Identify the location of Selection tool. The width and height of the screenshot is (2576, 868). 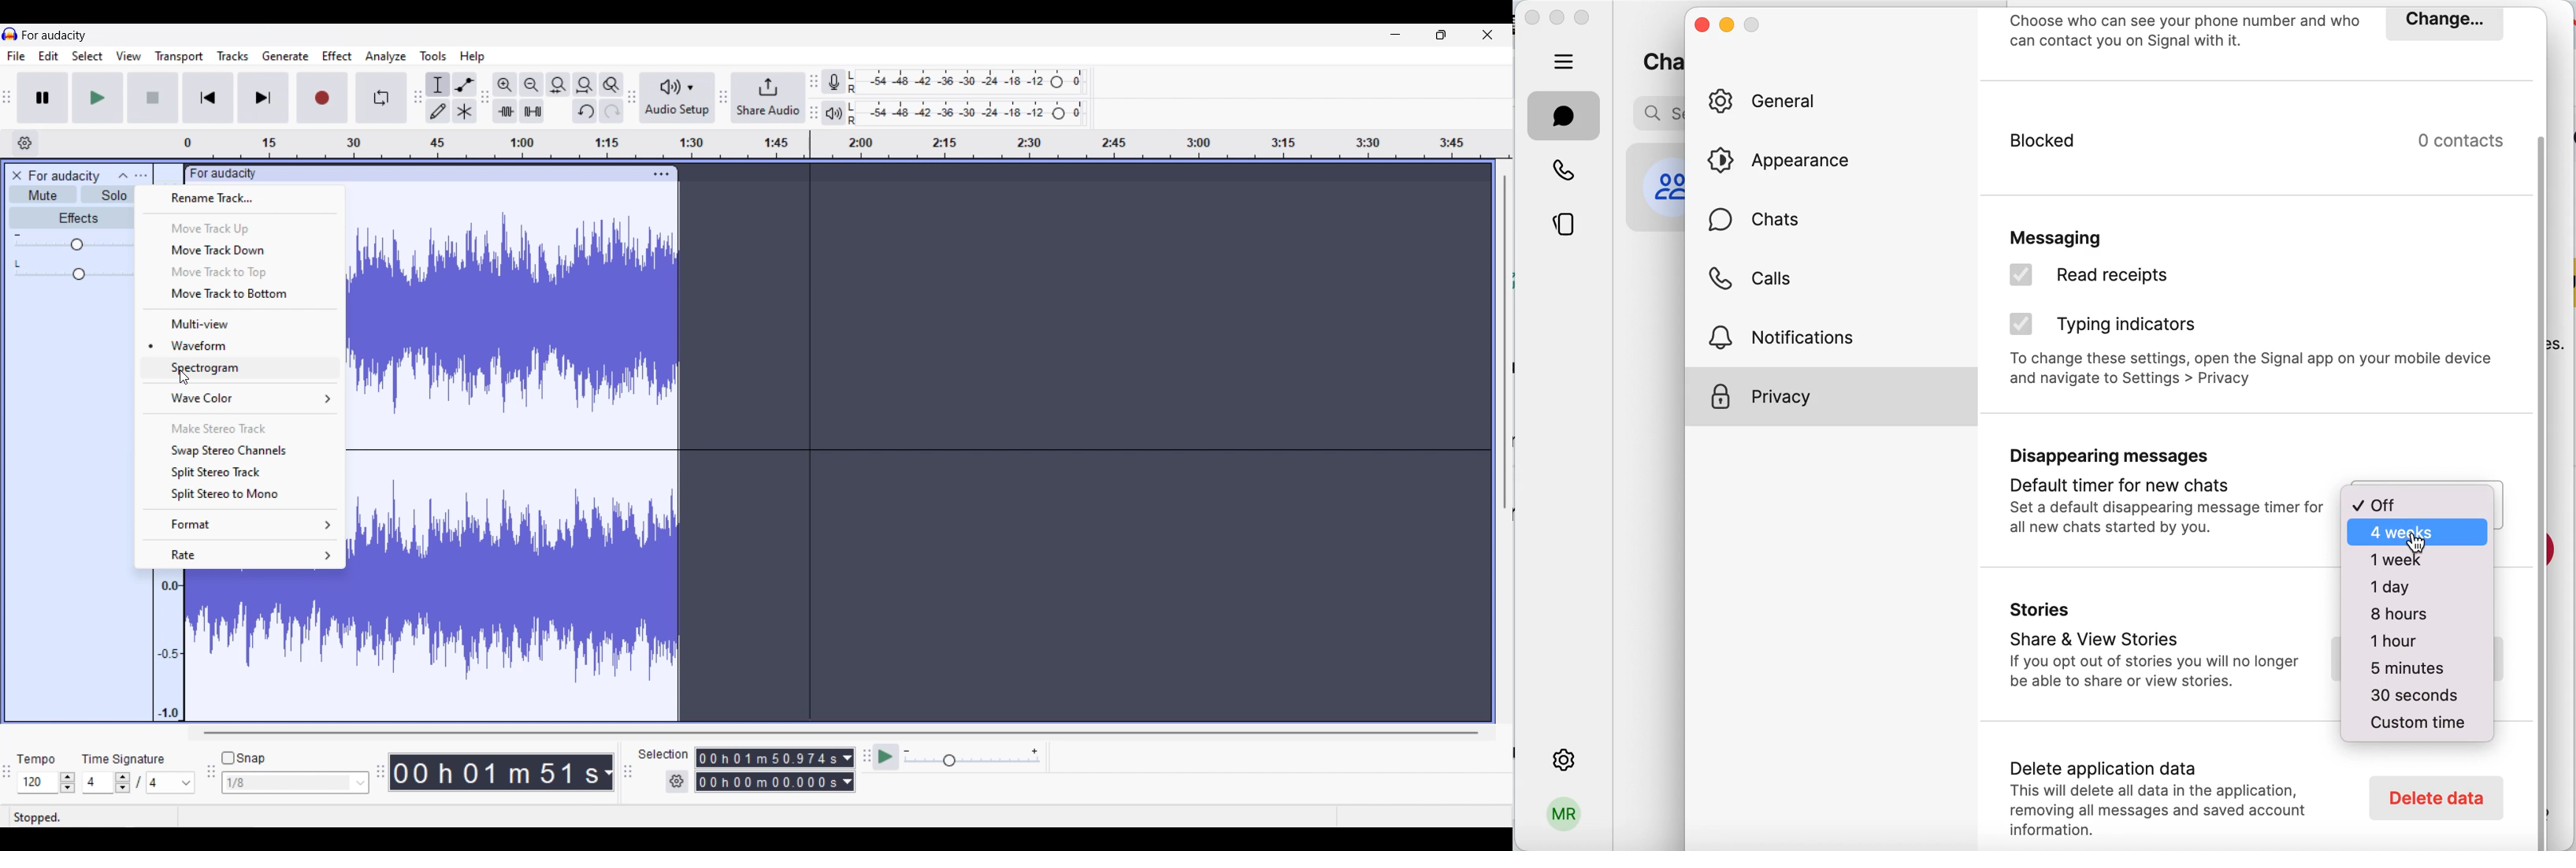
(437, 84).